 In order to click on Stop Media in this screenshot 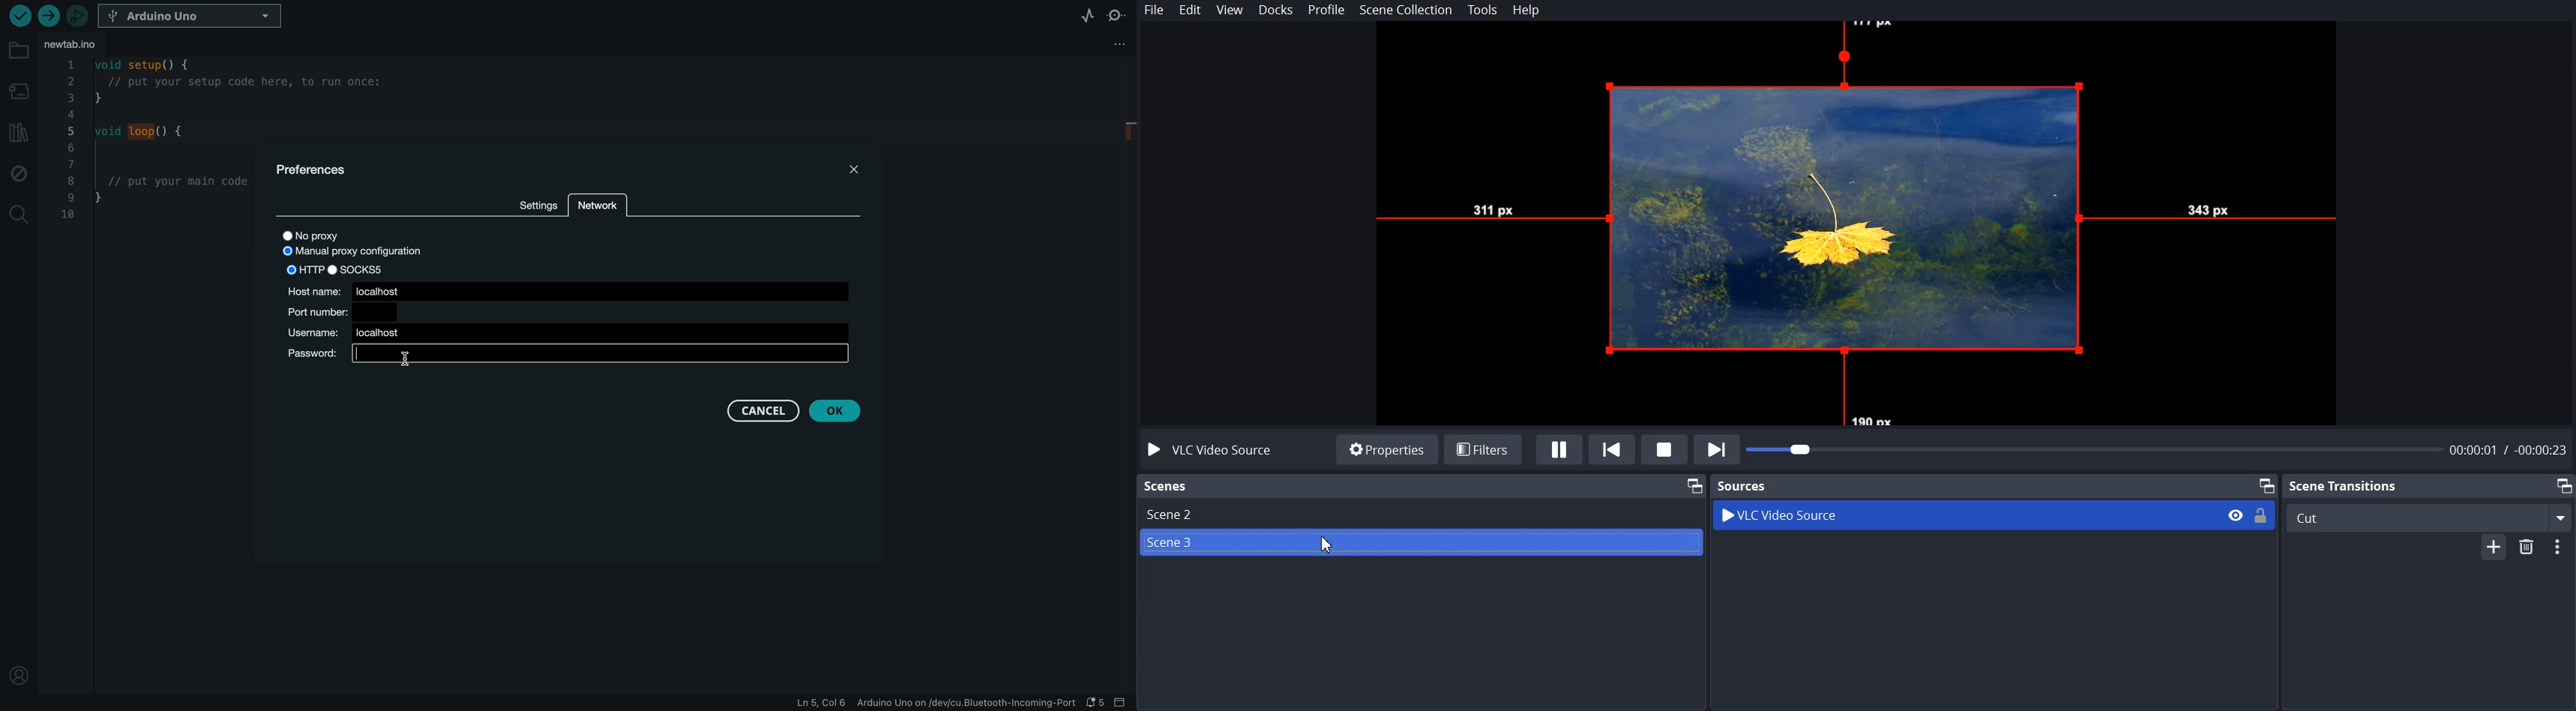, I will do `click(1664, 448)`.